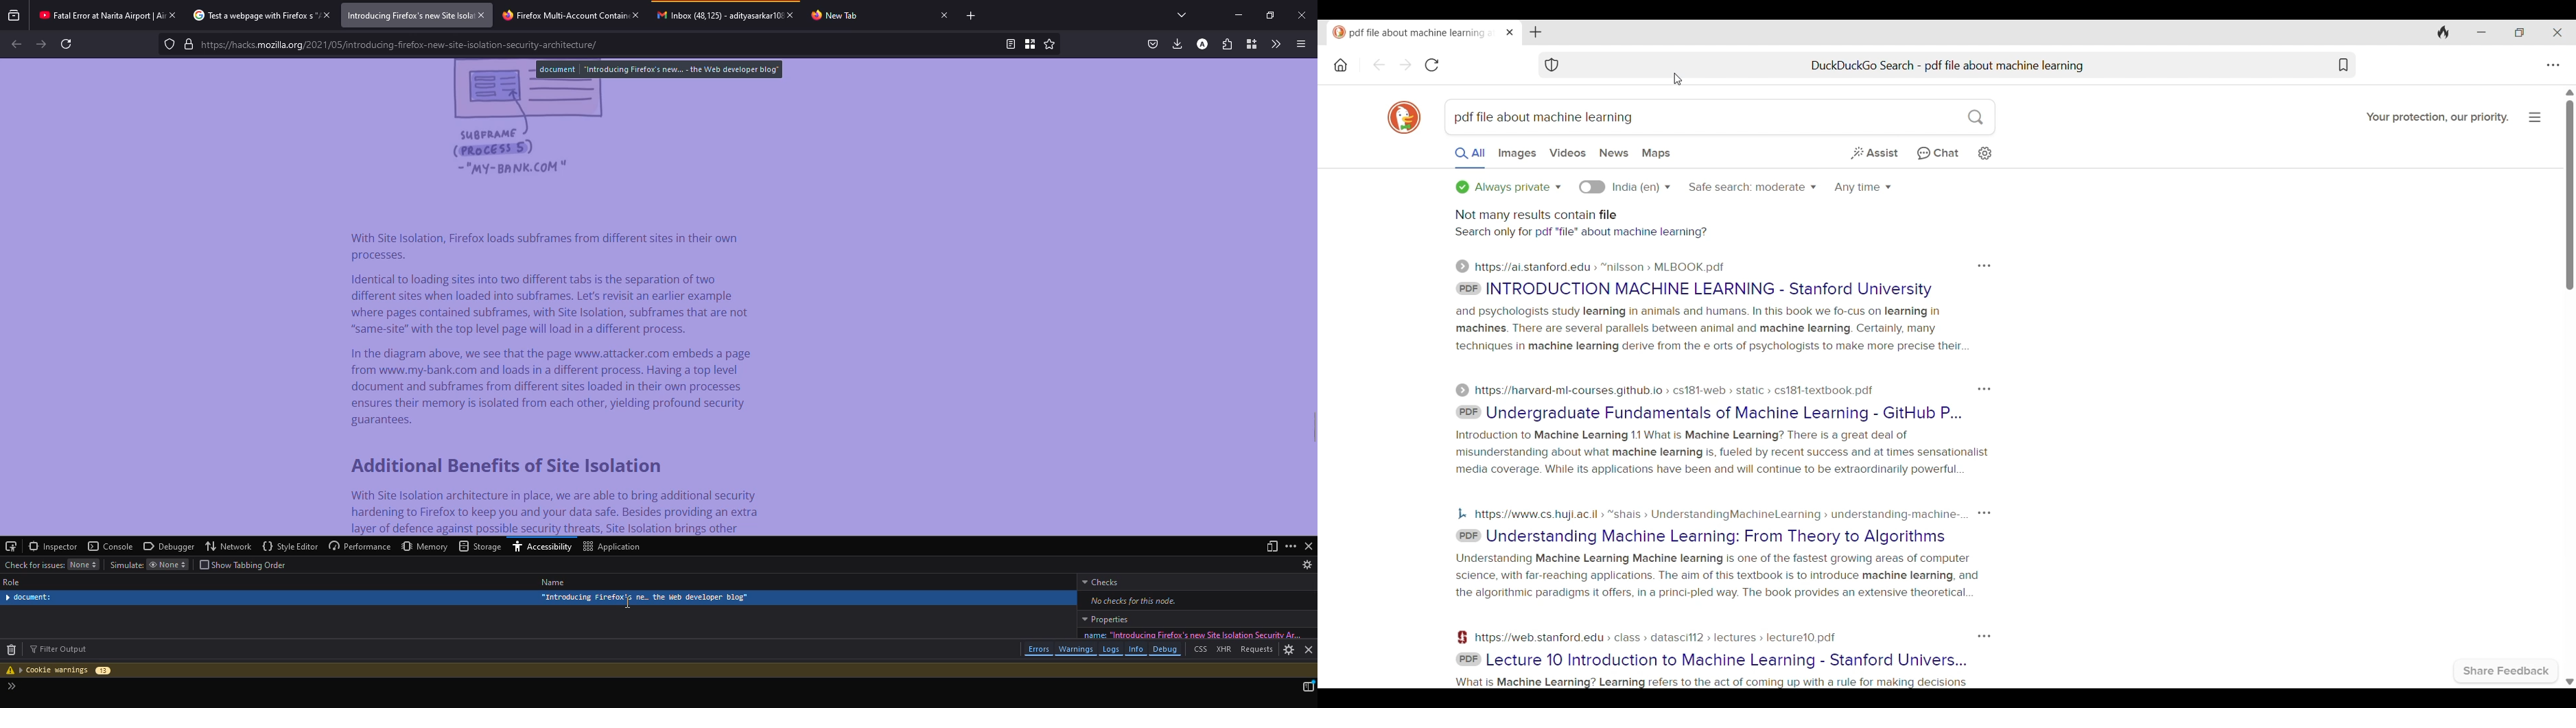  Describe the element at coordinates (1049, 44) in the screenshot. I see `favorites` at that location.